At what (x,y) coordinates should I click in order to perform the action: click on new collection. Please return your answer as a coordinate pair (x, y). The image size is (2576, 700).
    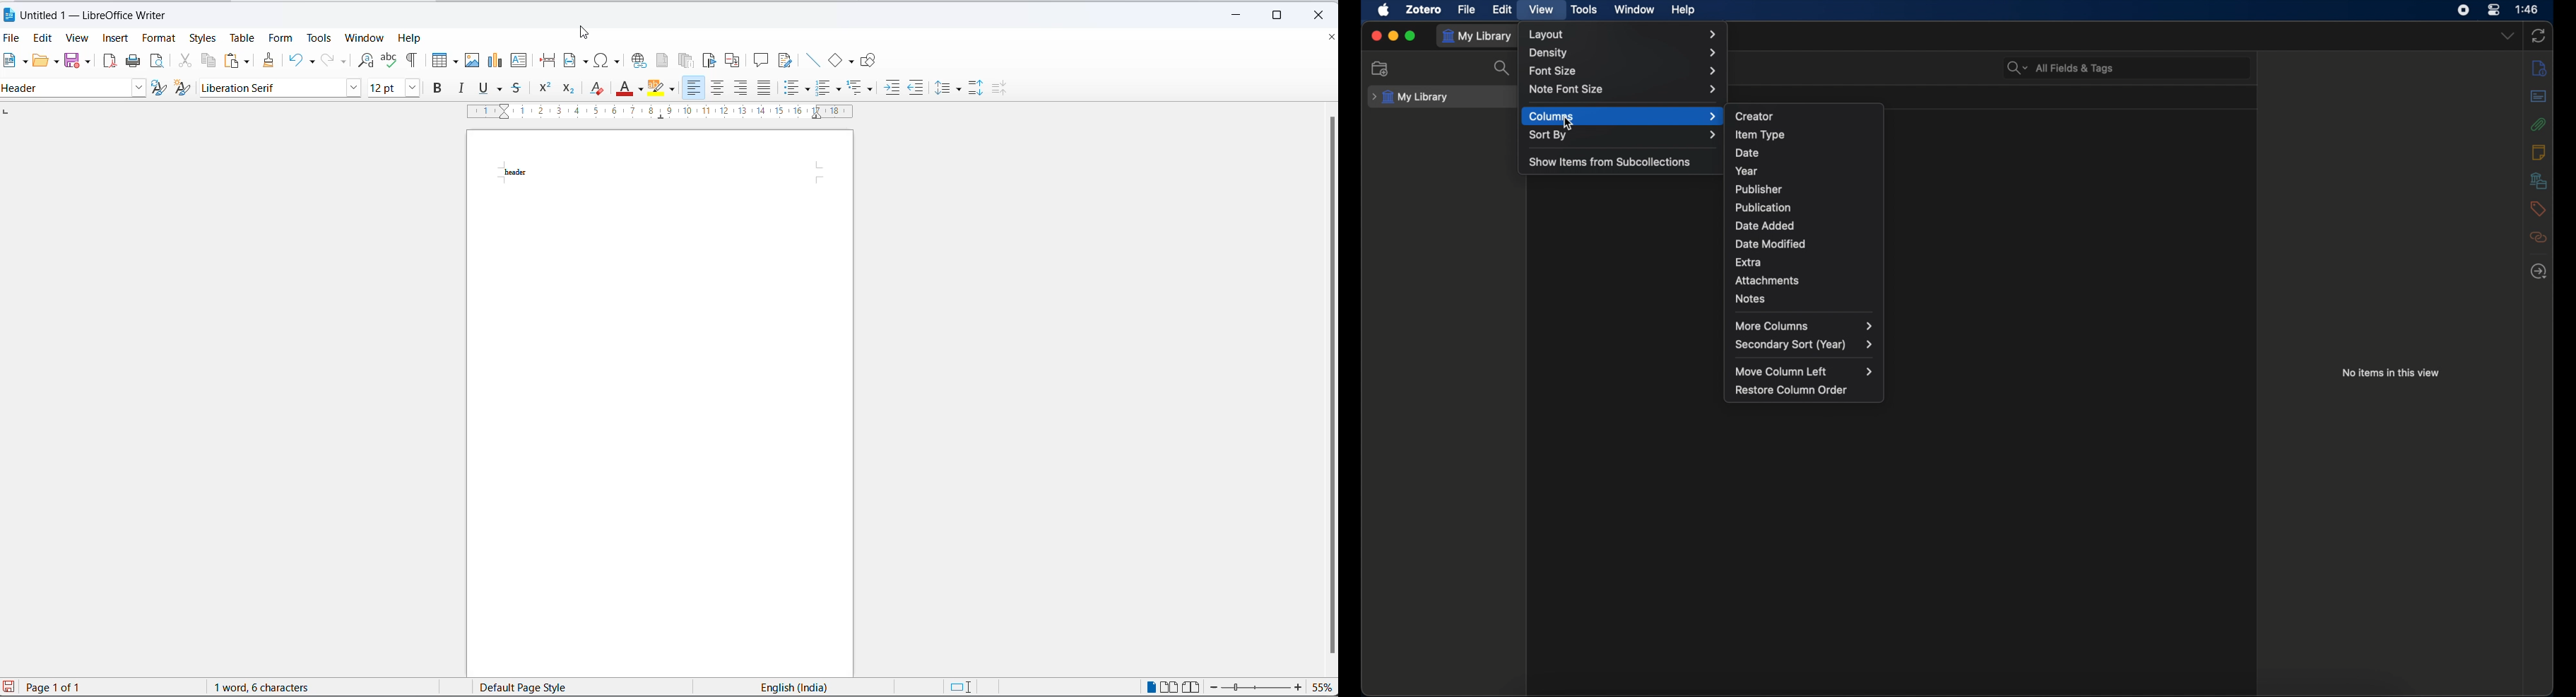
    Looking at the image, I should click on (1380, 68).